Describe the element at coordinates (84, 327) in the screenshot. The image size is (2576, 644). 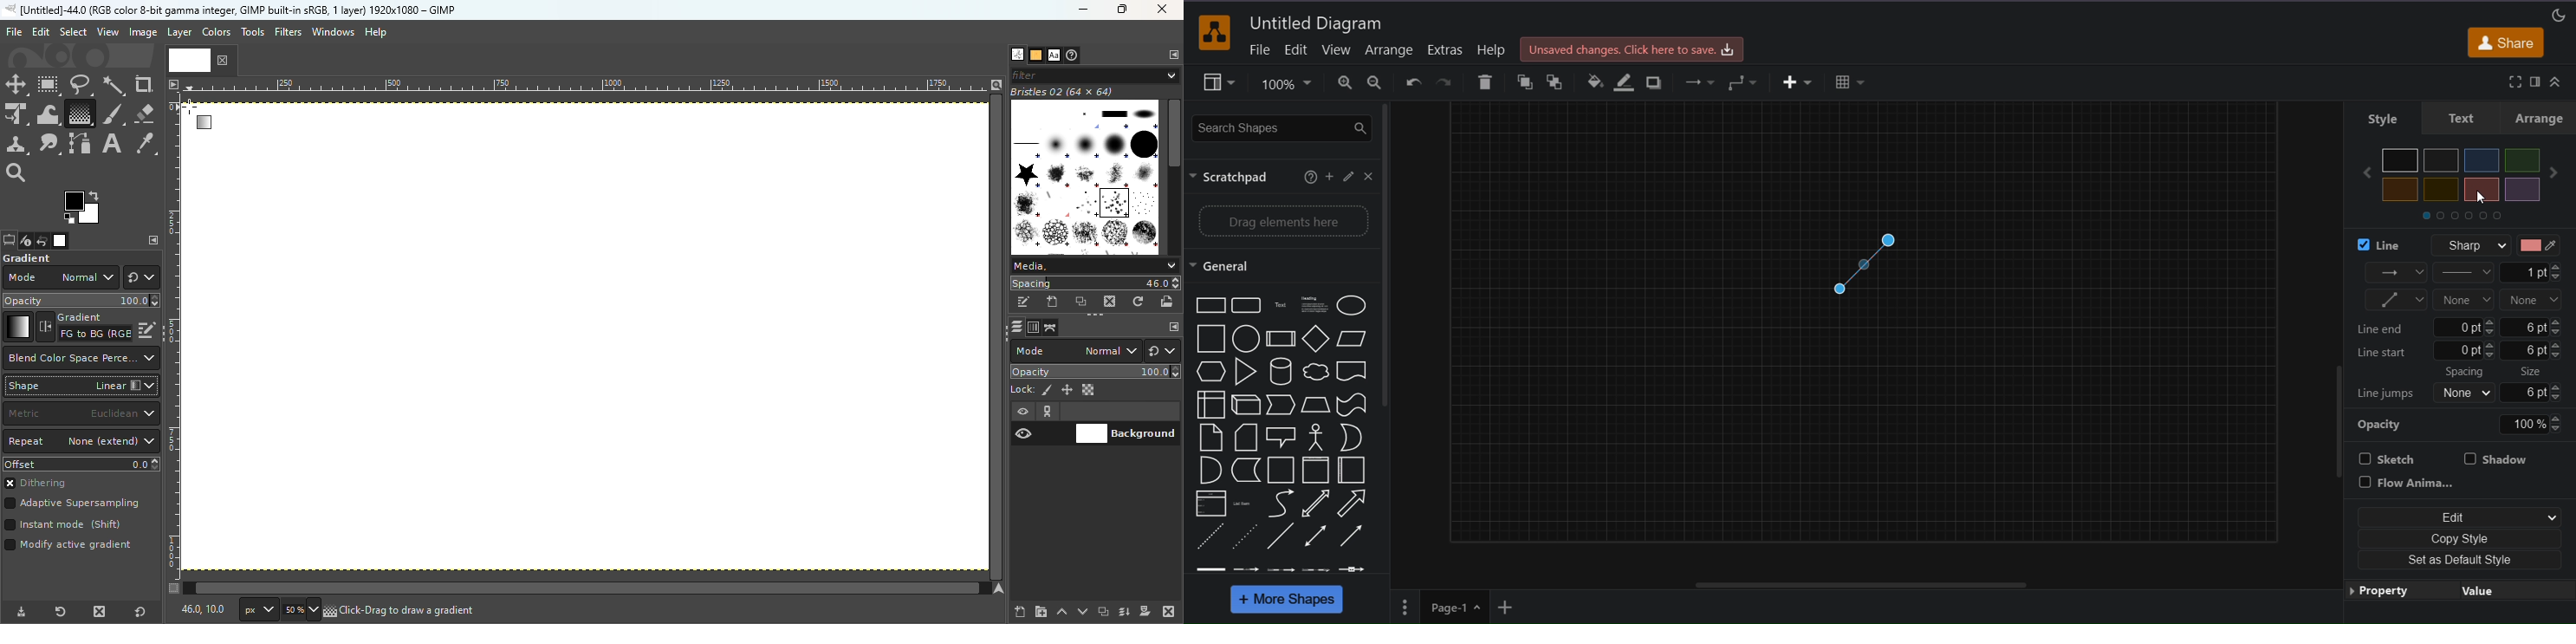
I see `Reverse` at that location.